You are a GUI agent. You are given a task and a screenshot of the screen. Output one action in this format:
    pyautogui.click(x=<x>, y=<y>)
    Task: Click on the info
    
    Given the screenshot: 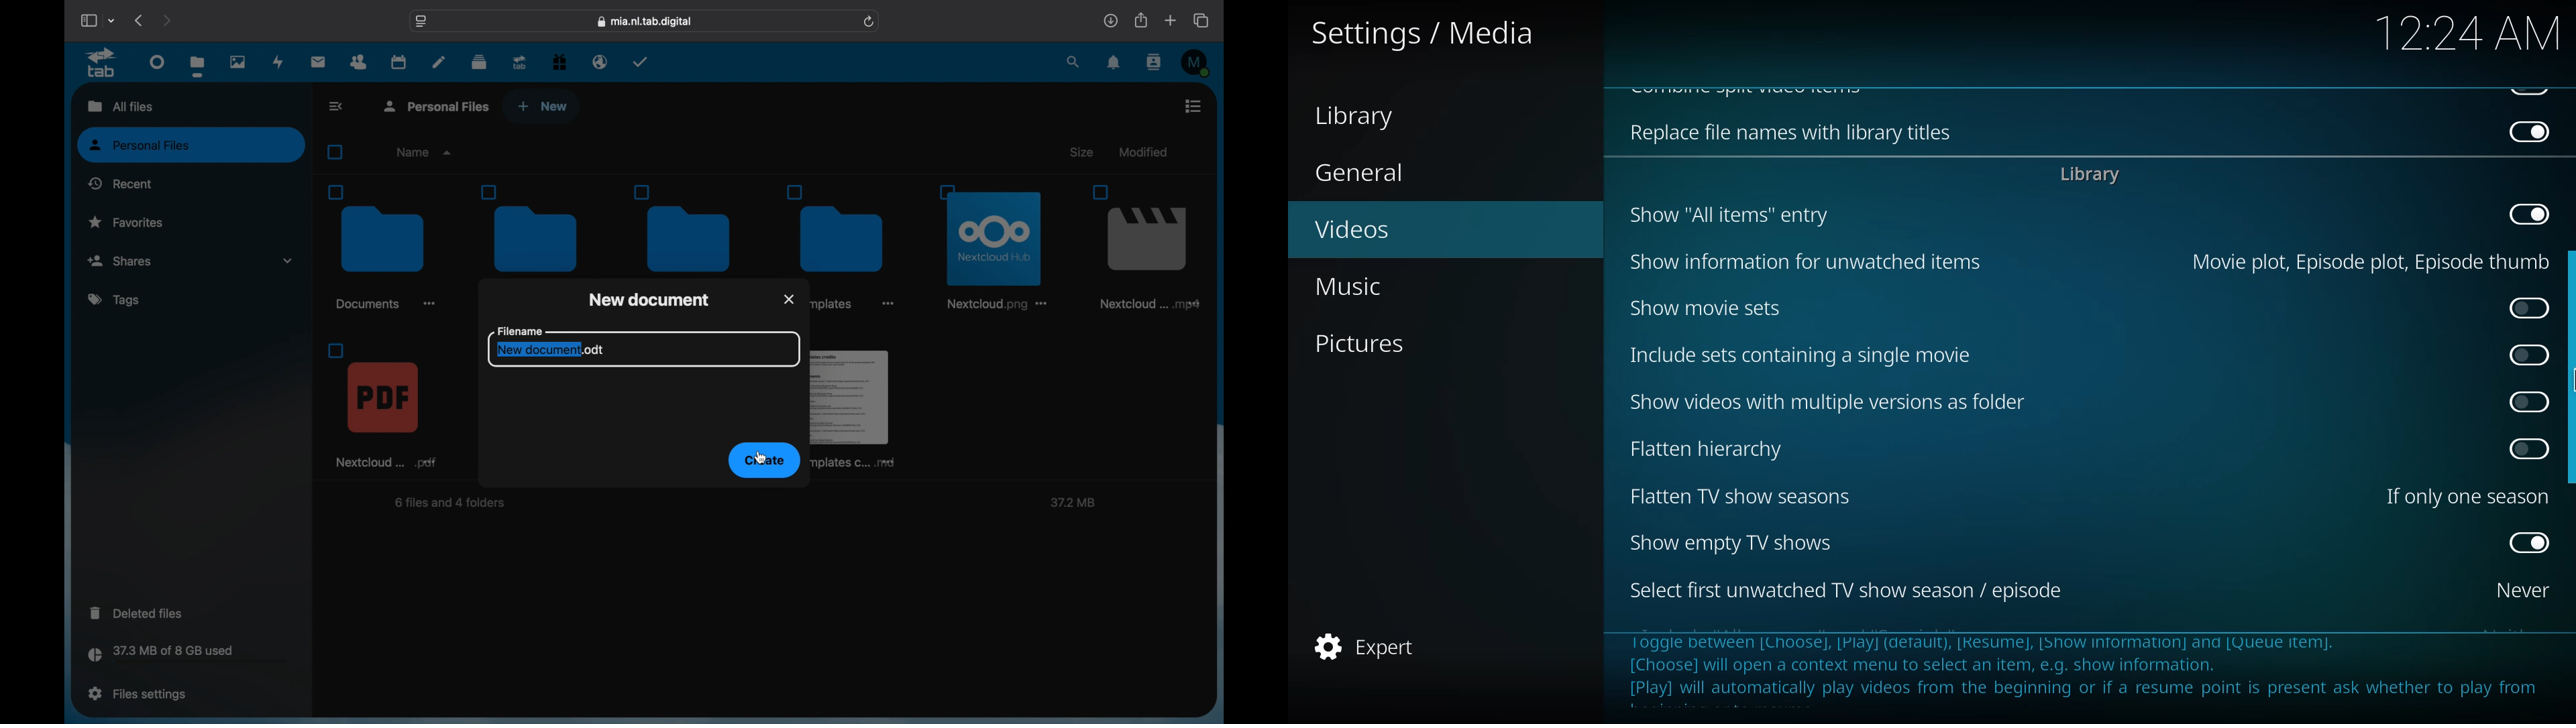 What is the action you would take?
    pyautogui.click(x=2093, y=672)
    